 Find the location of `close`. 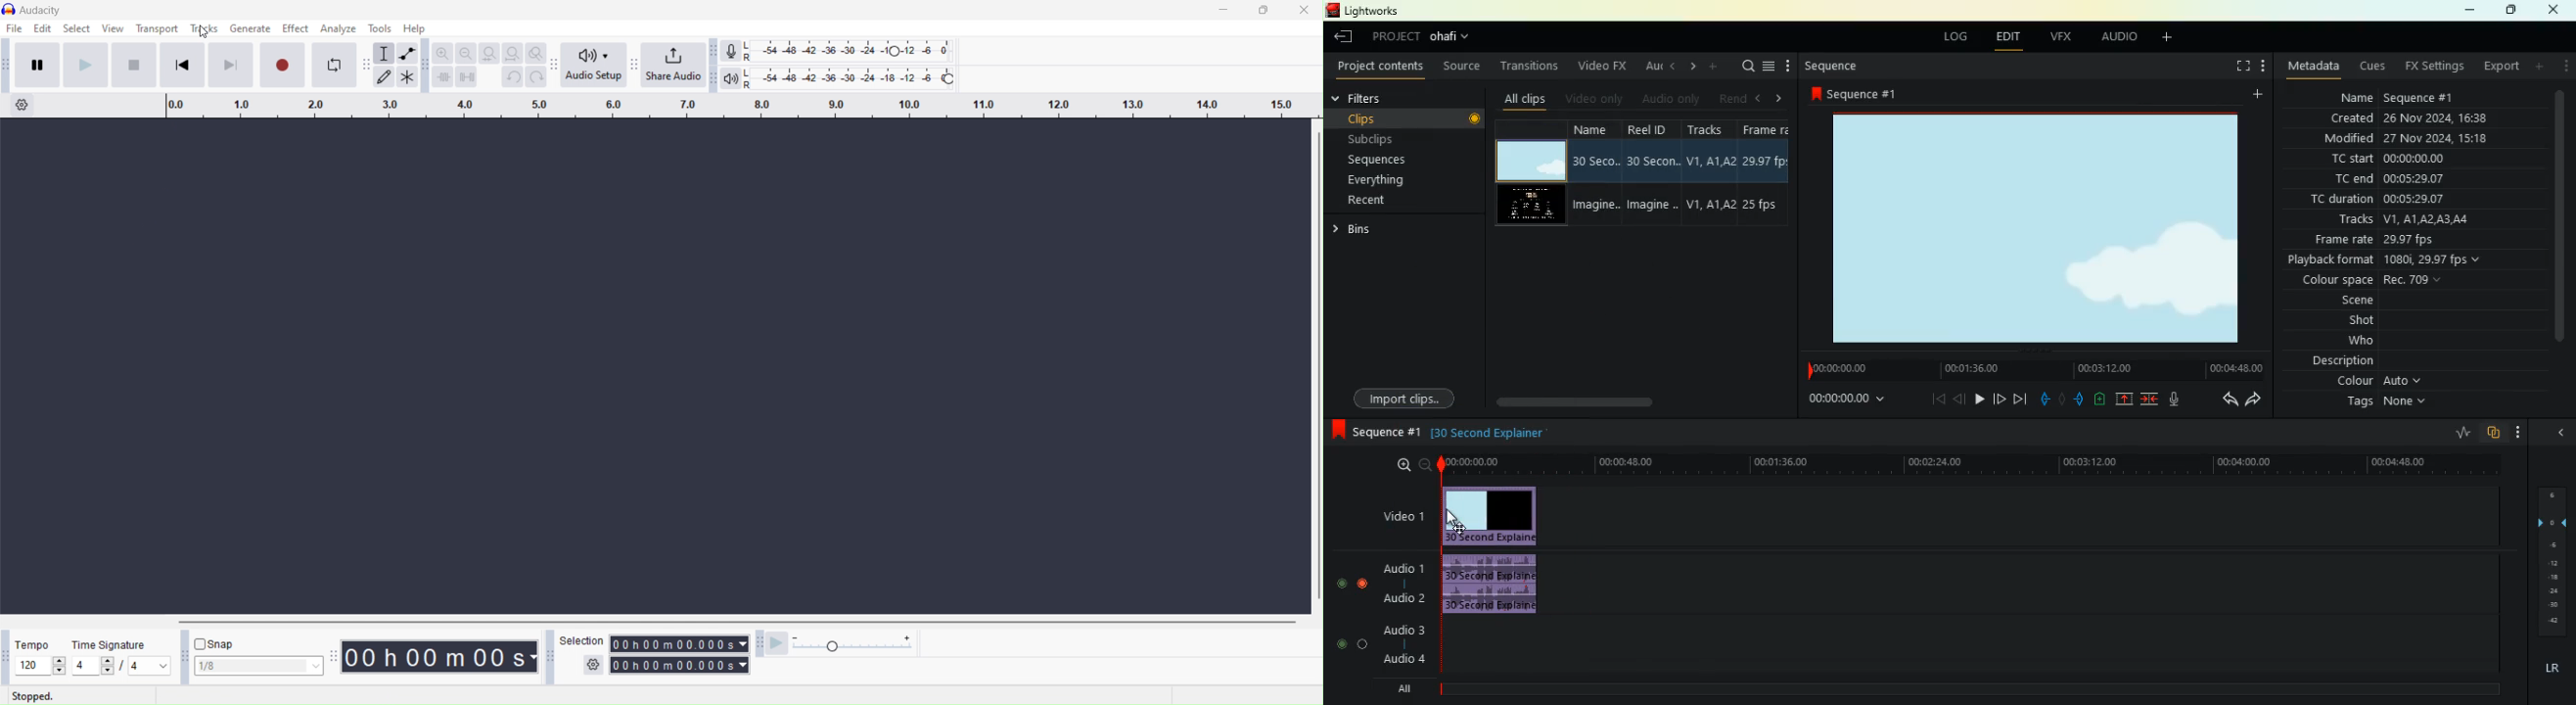

close is located at coordinates (2561, 431).